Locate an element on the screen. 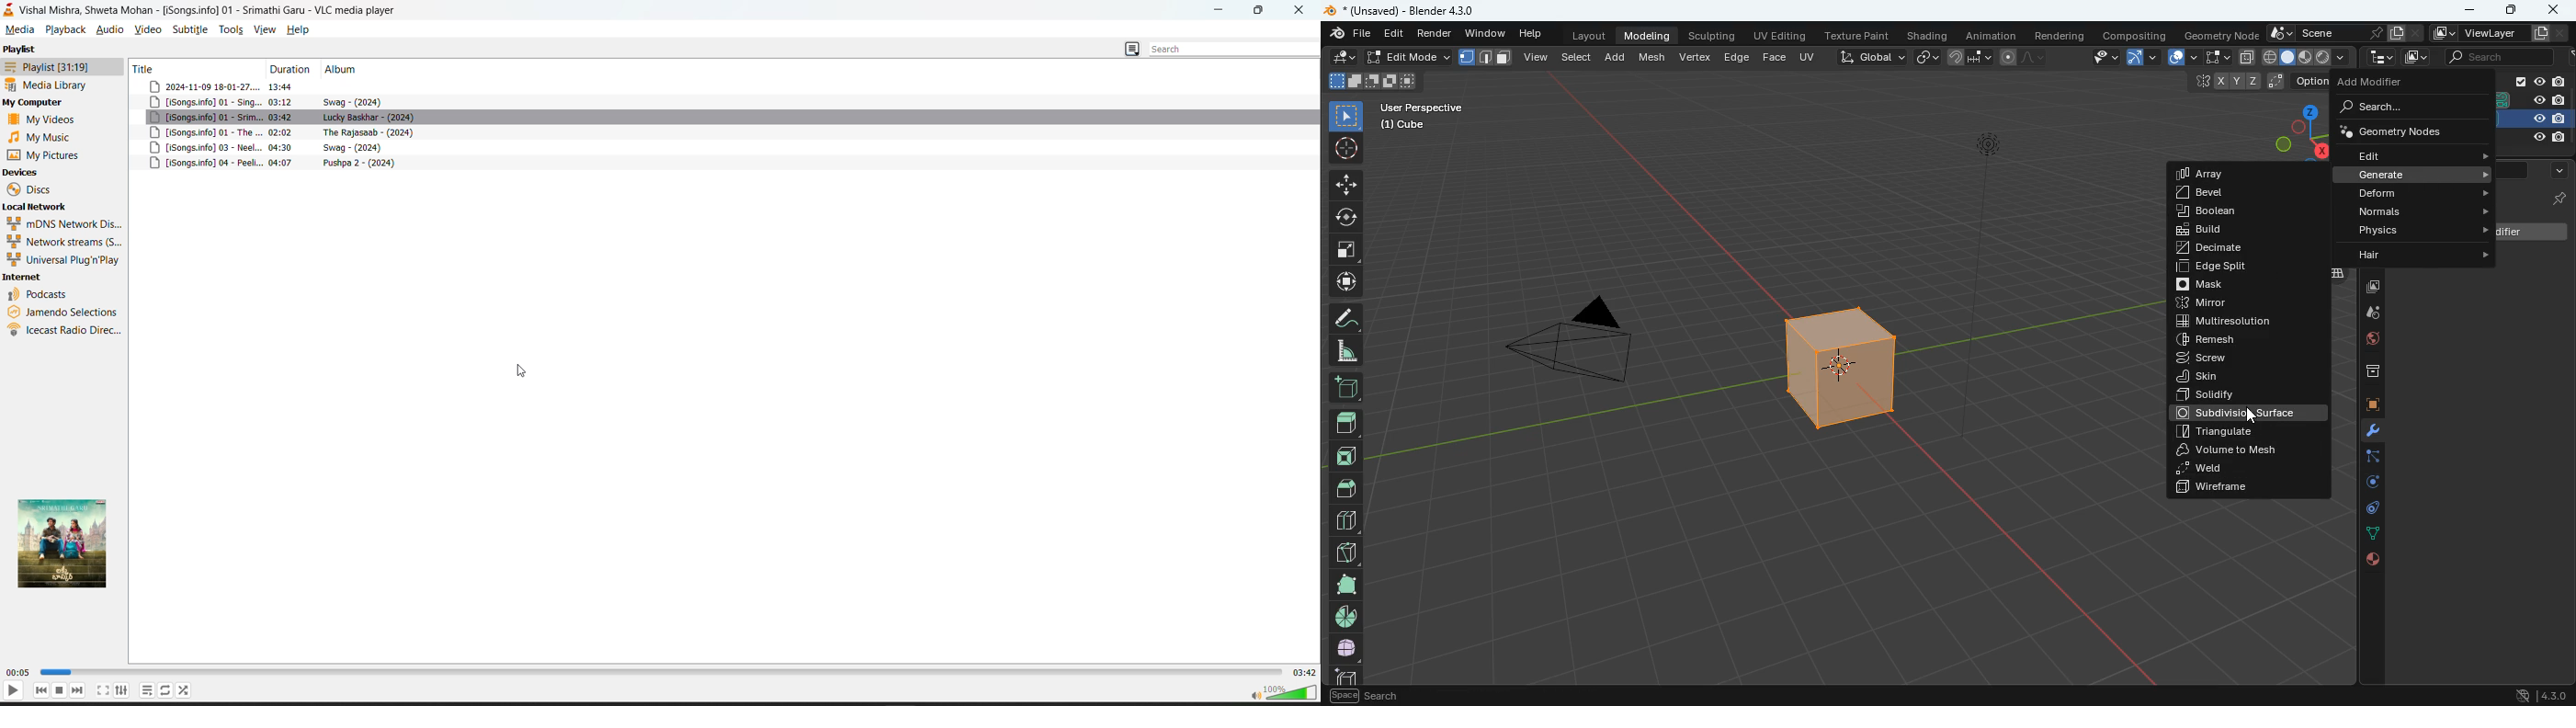  copy is located at coordinates (2247, 57).